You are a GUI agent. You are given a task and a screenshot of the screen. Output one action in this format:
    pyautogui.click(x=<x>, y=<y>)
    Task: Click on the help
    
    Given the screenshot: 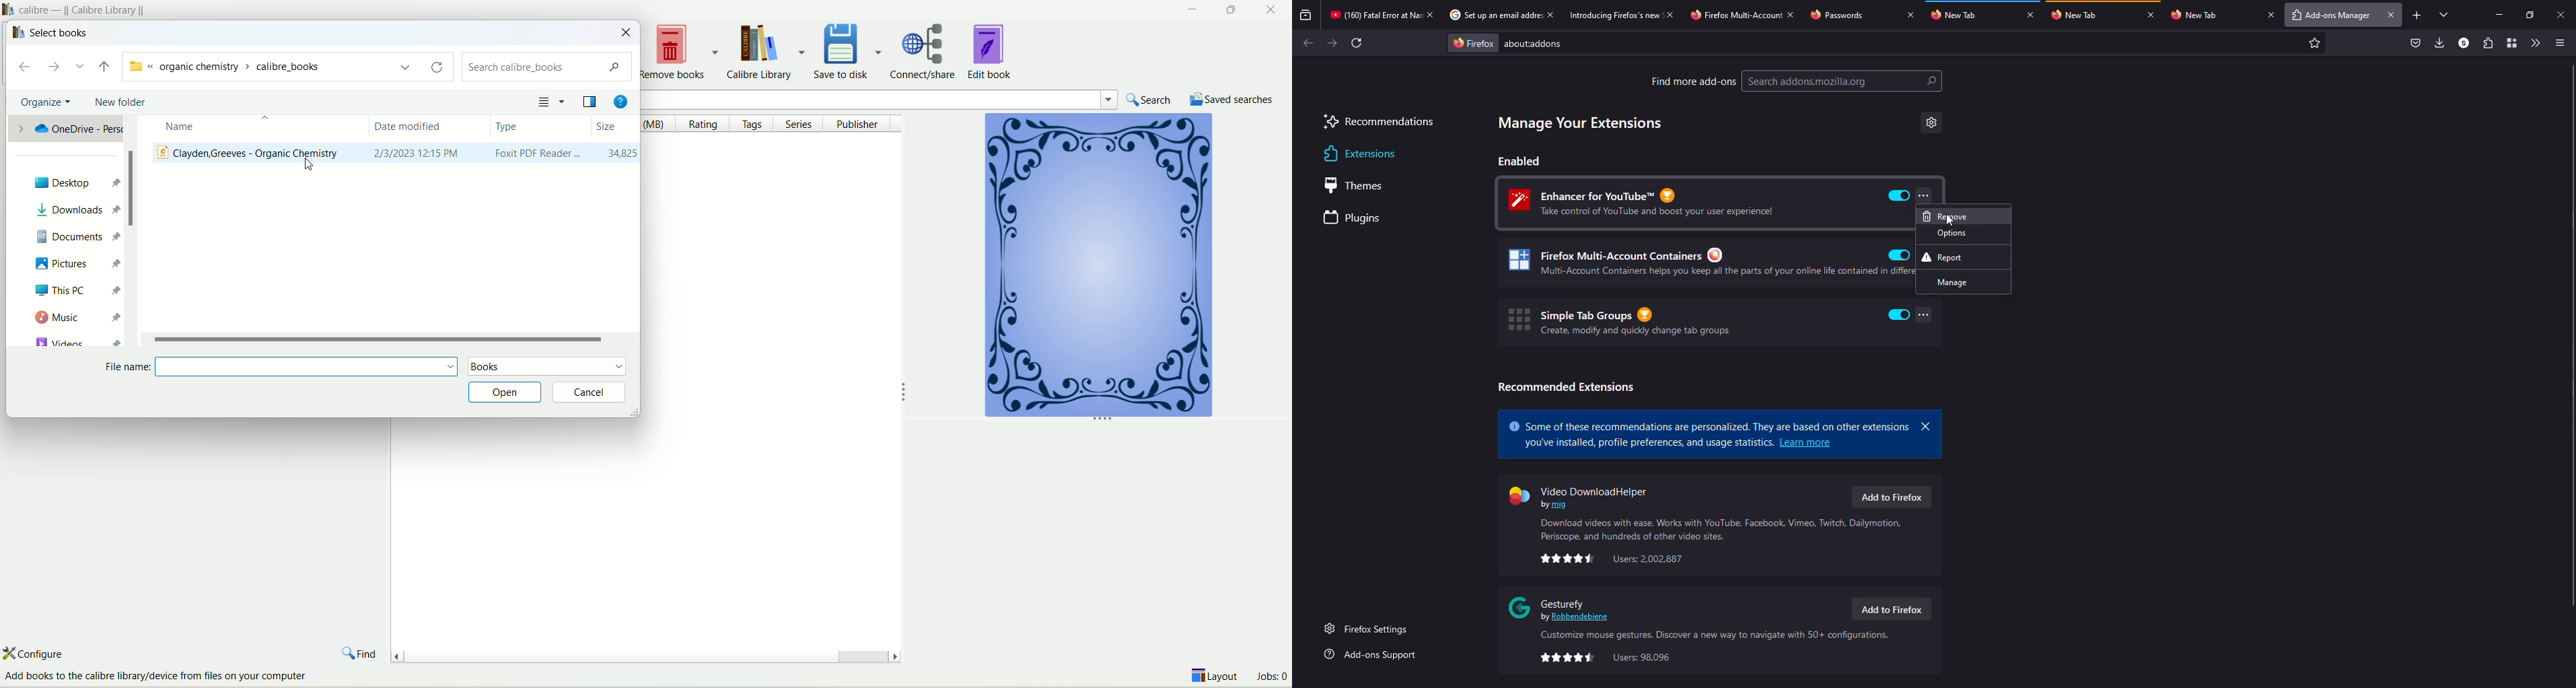 What is the action you would take?
    pyautogui.click(x=620, y=98)
    